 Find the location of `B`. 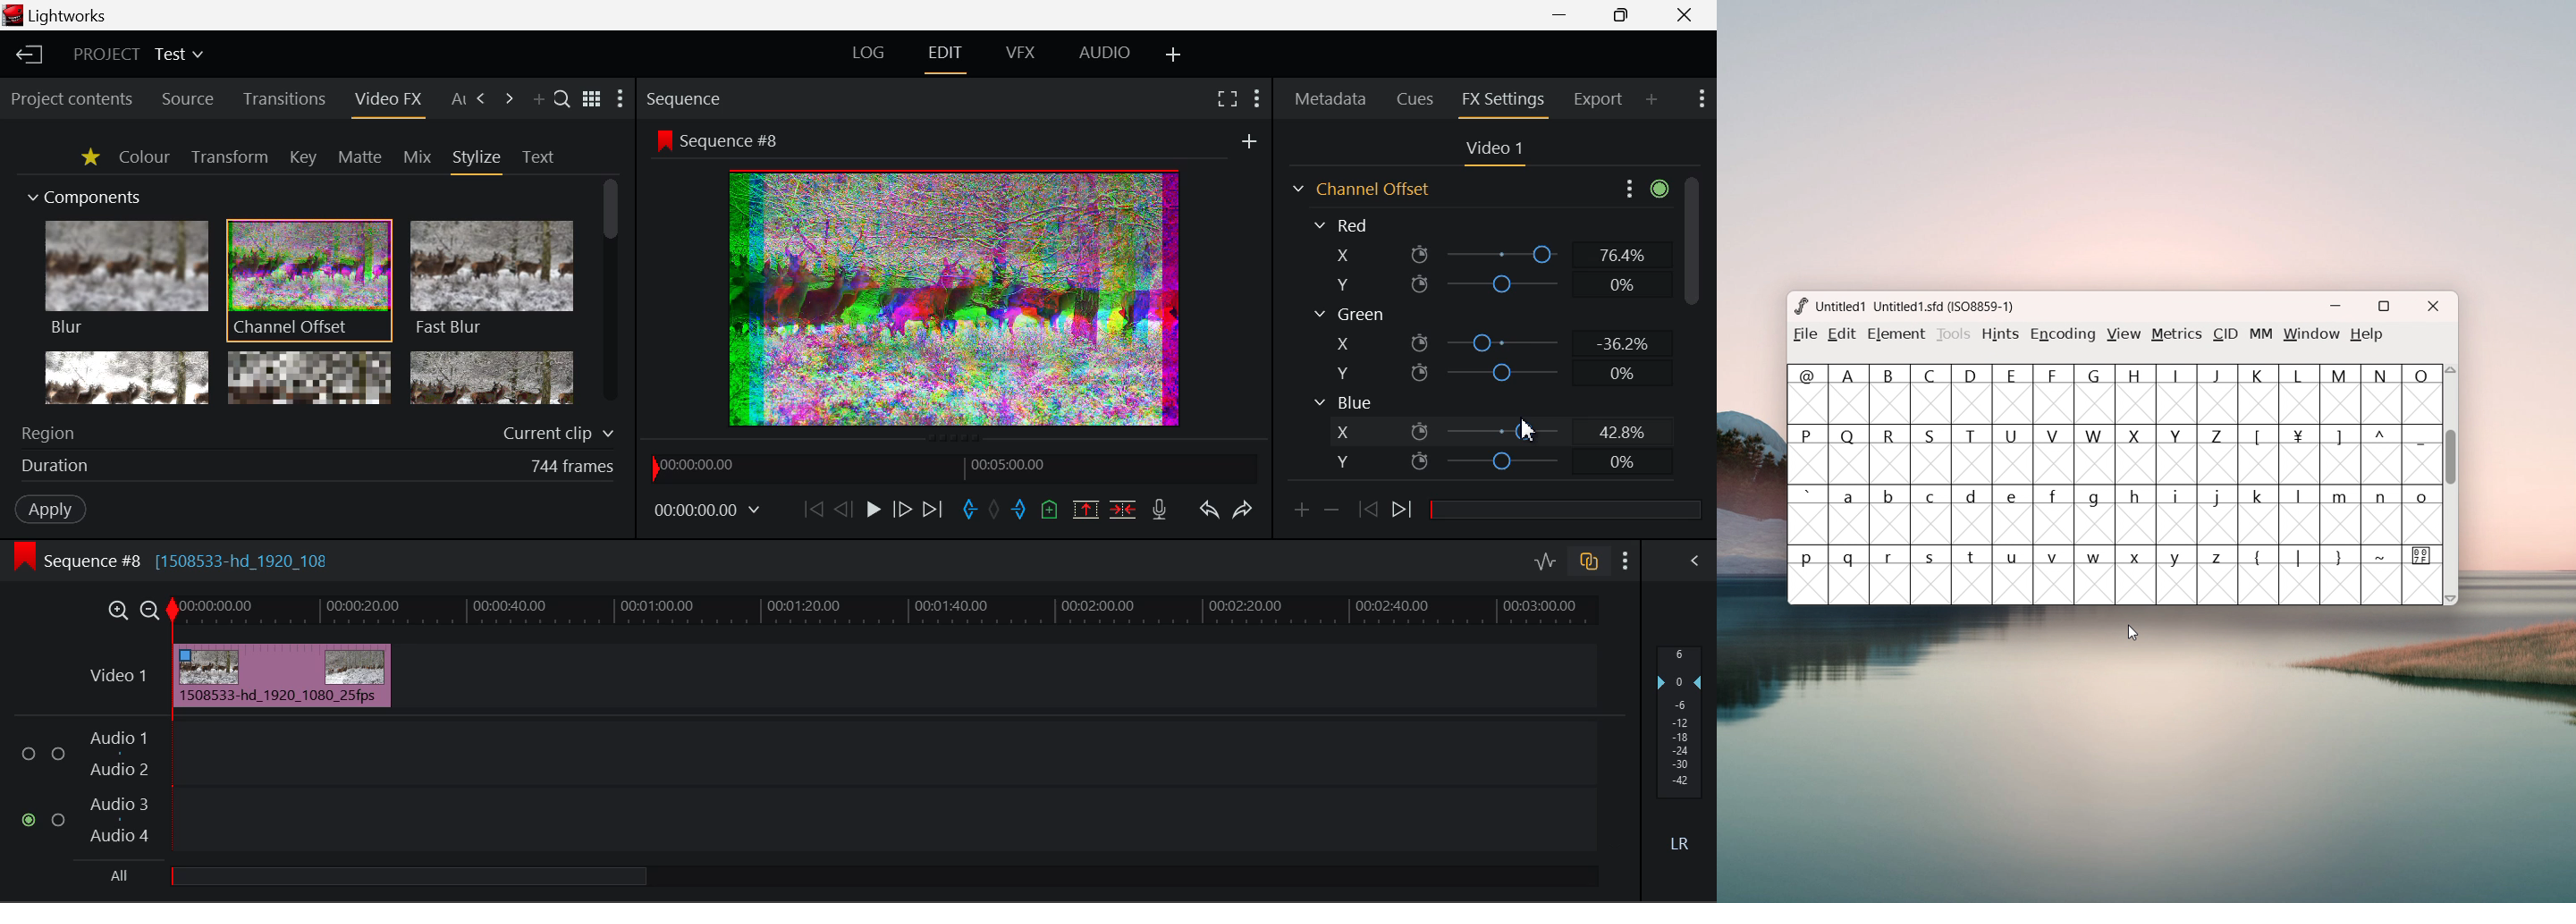

B is located at coordinates (1891, 394).